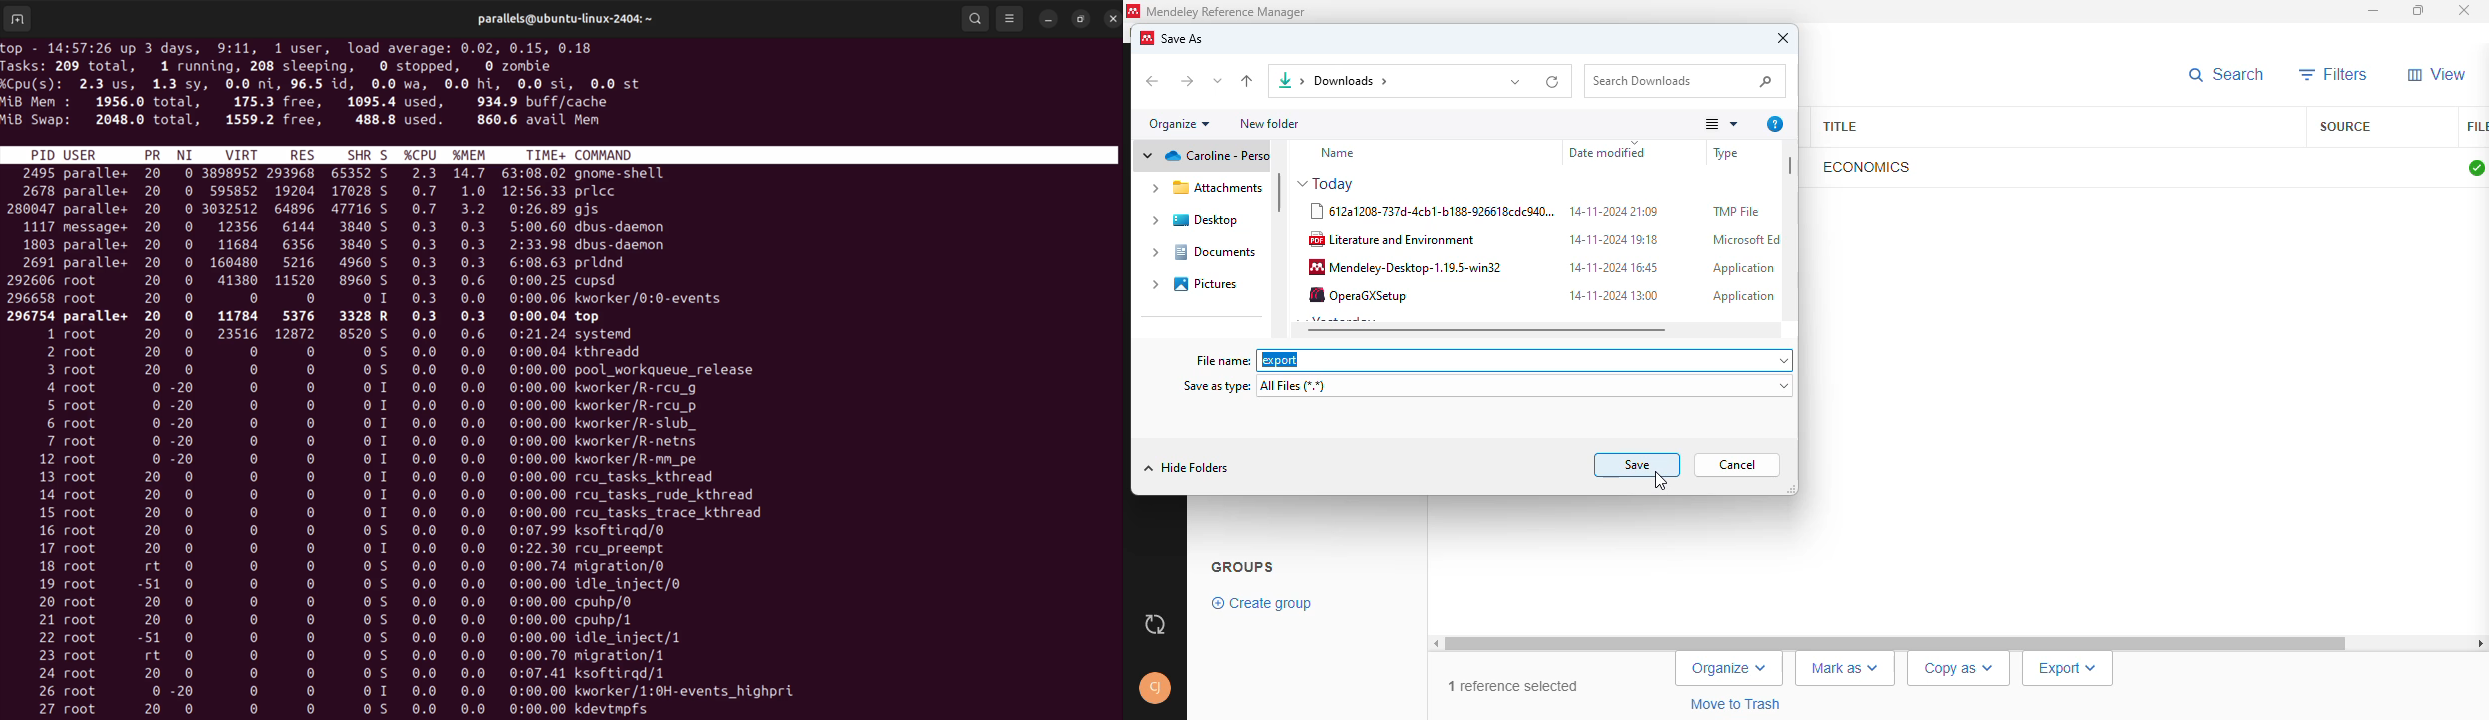  What do you see at coordinates (1382, 81) in the screenshot?
I see `downloads` at bounding box center [1382, 81].